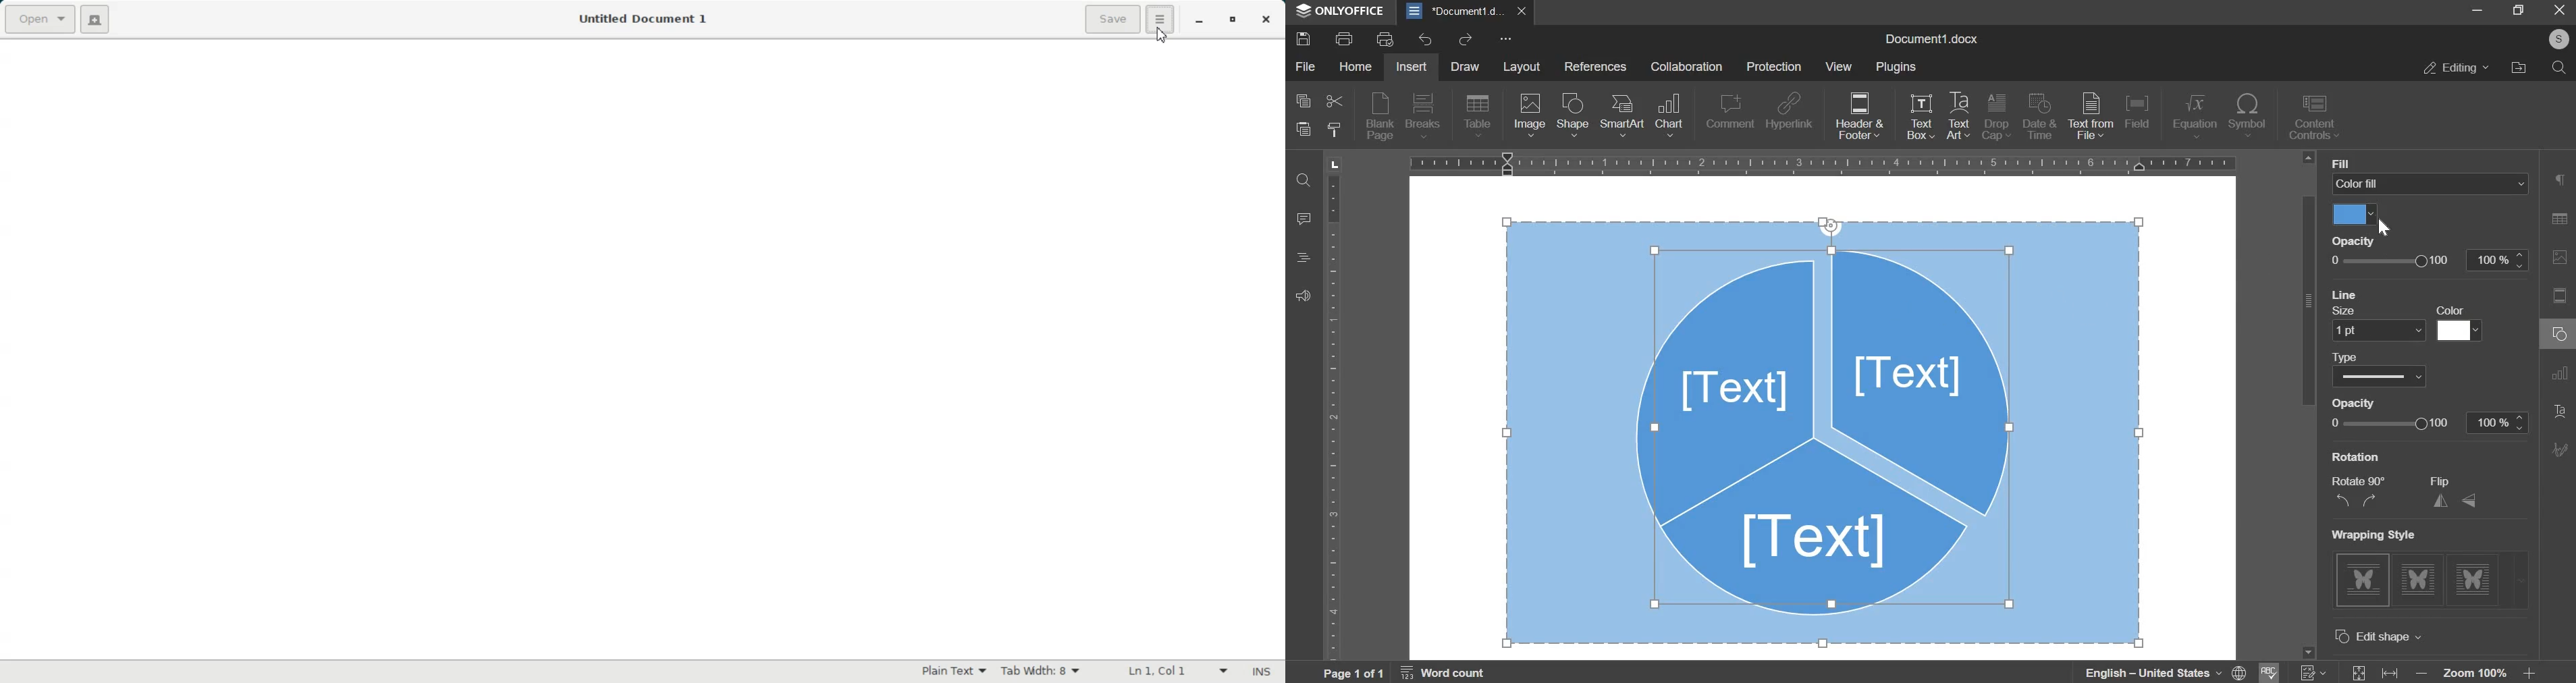 The image size is (2576, 700). What do you see at coordinates (1304, 132) in the screenshot?
I see `paste` at bounding box center [1304, 132].